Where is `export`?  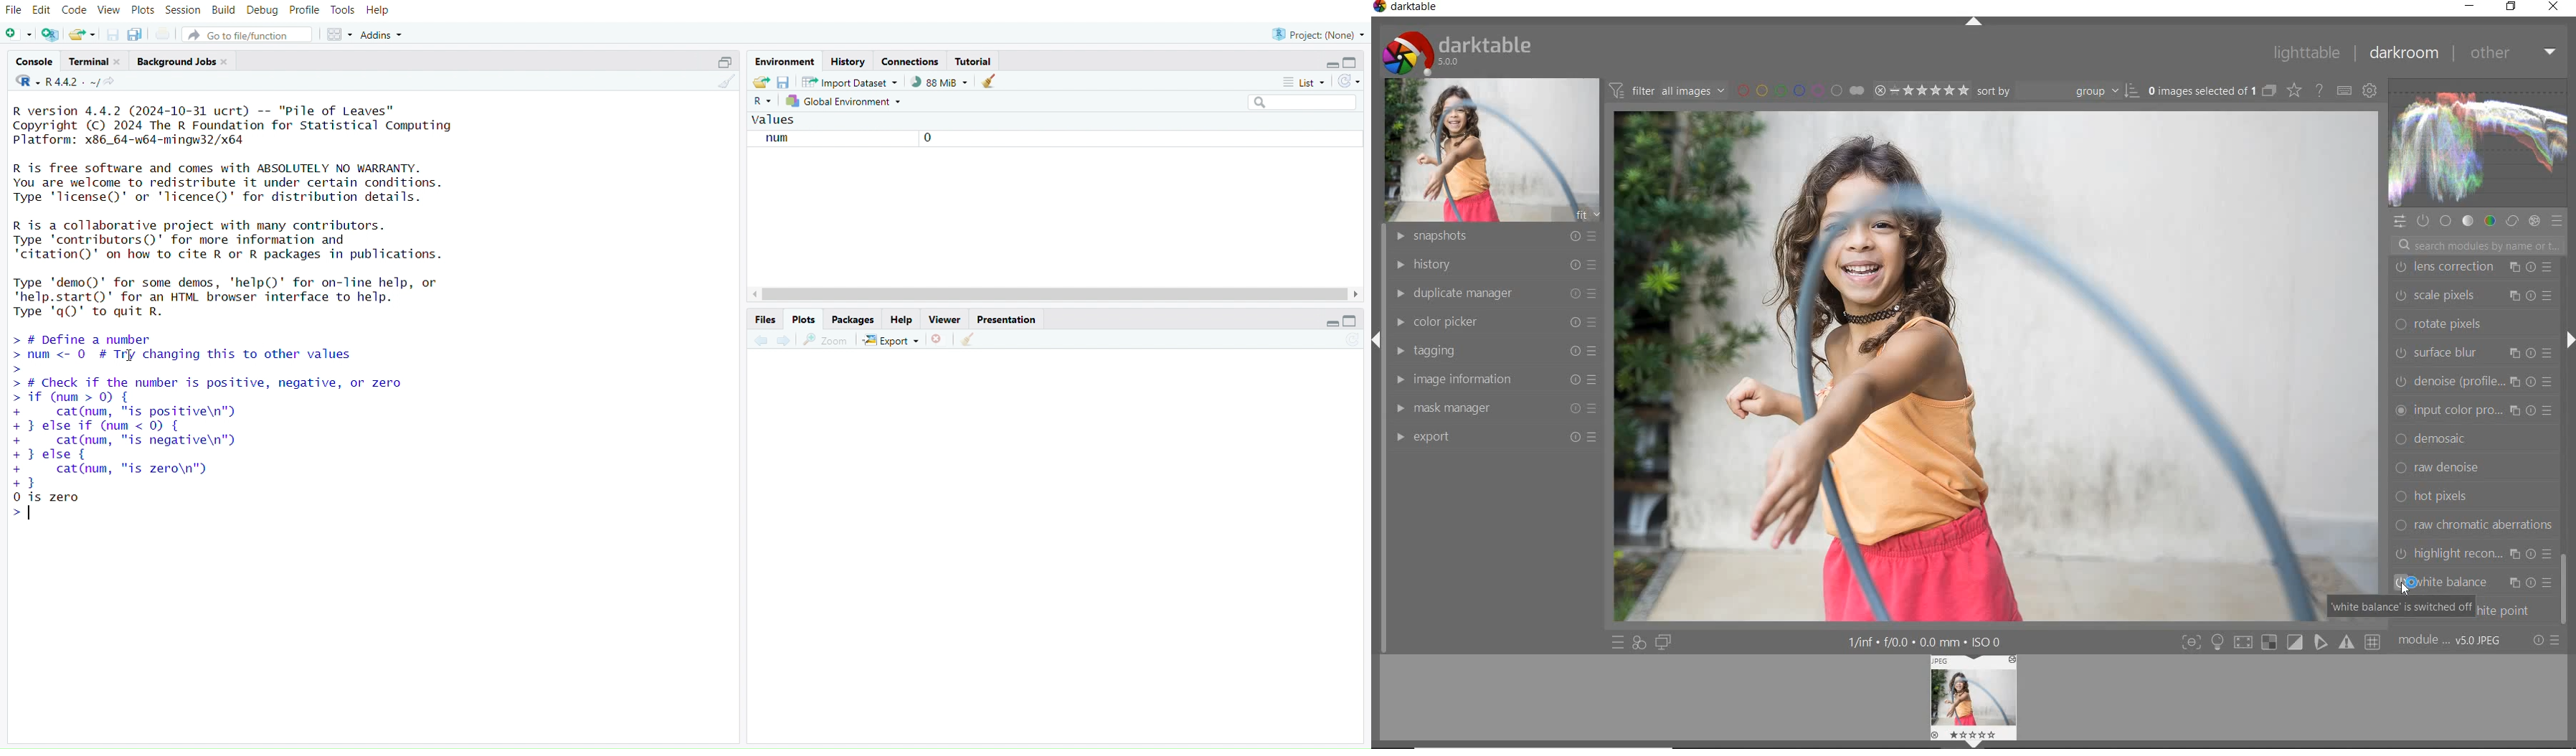
export is located at coordinates (891, 341).